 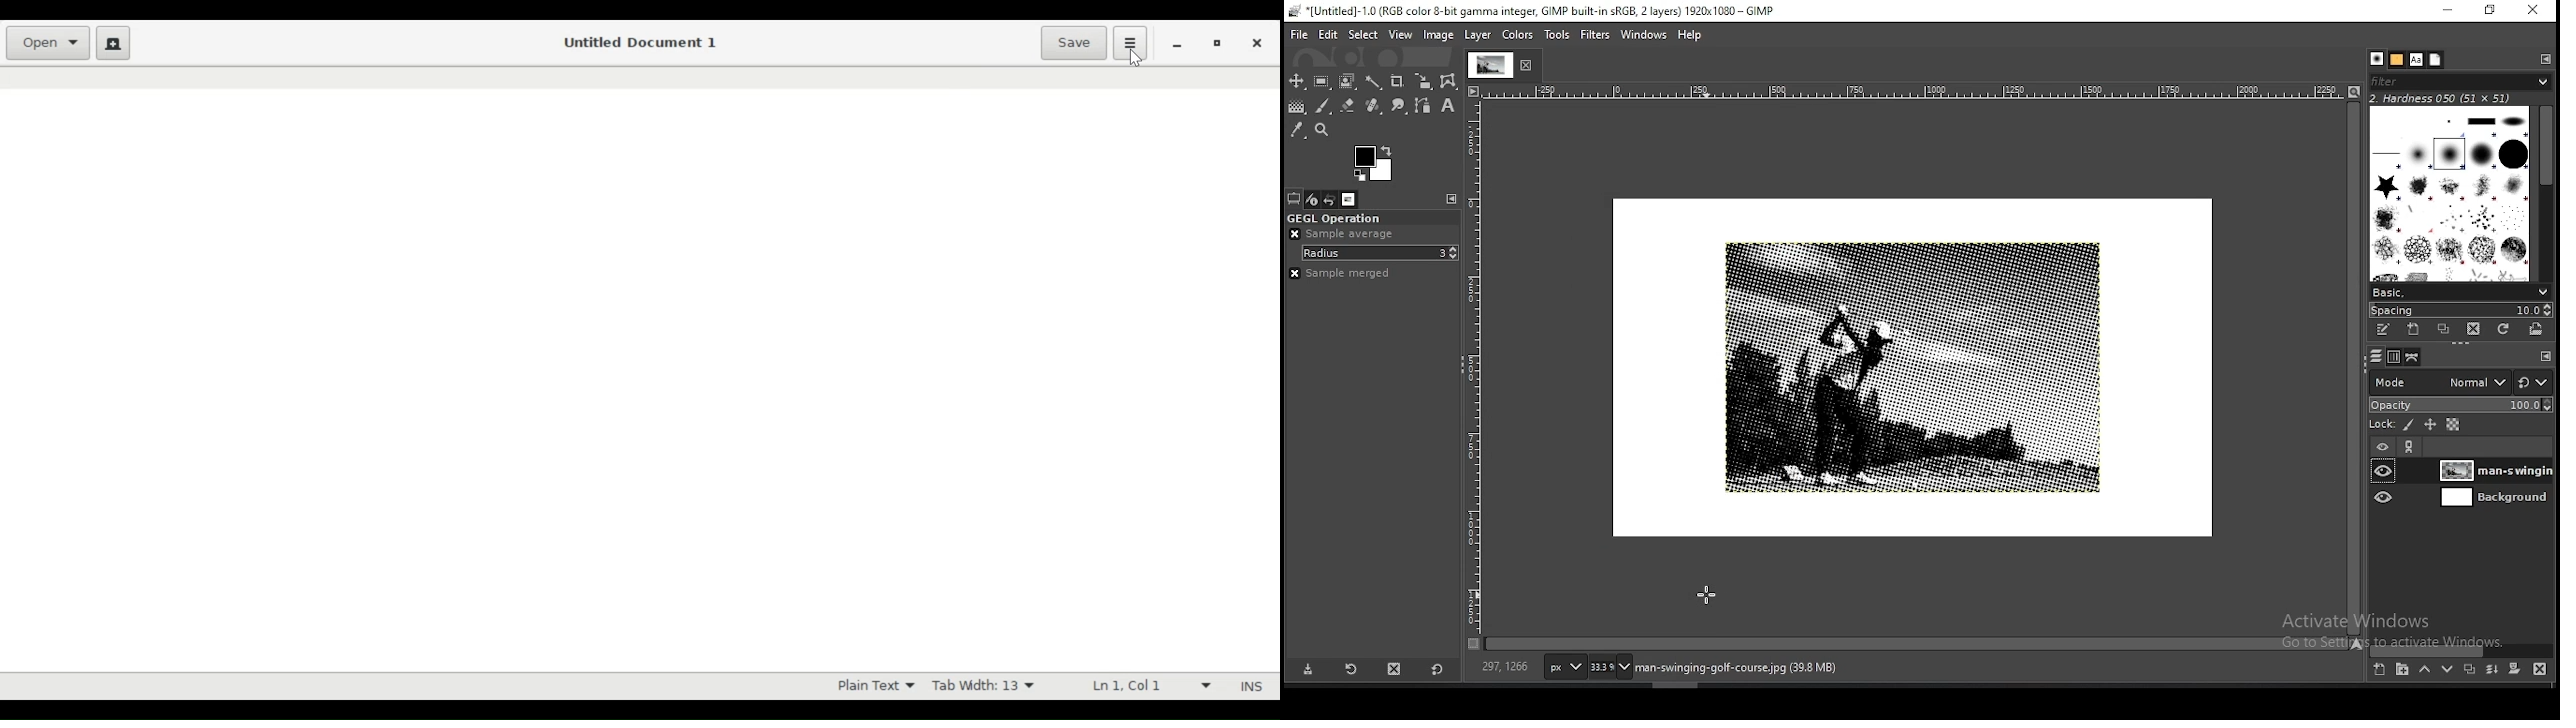 I want to click on view, so click(x=1400, y=35).